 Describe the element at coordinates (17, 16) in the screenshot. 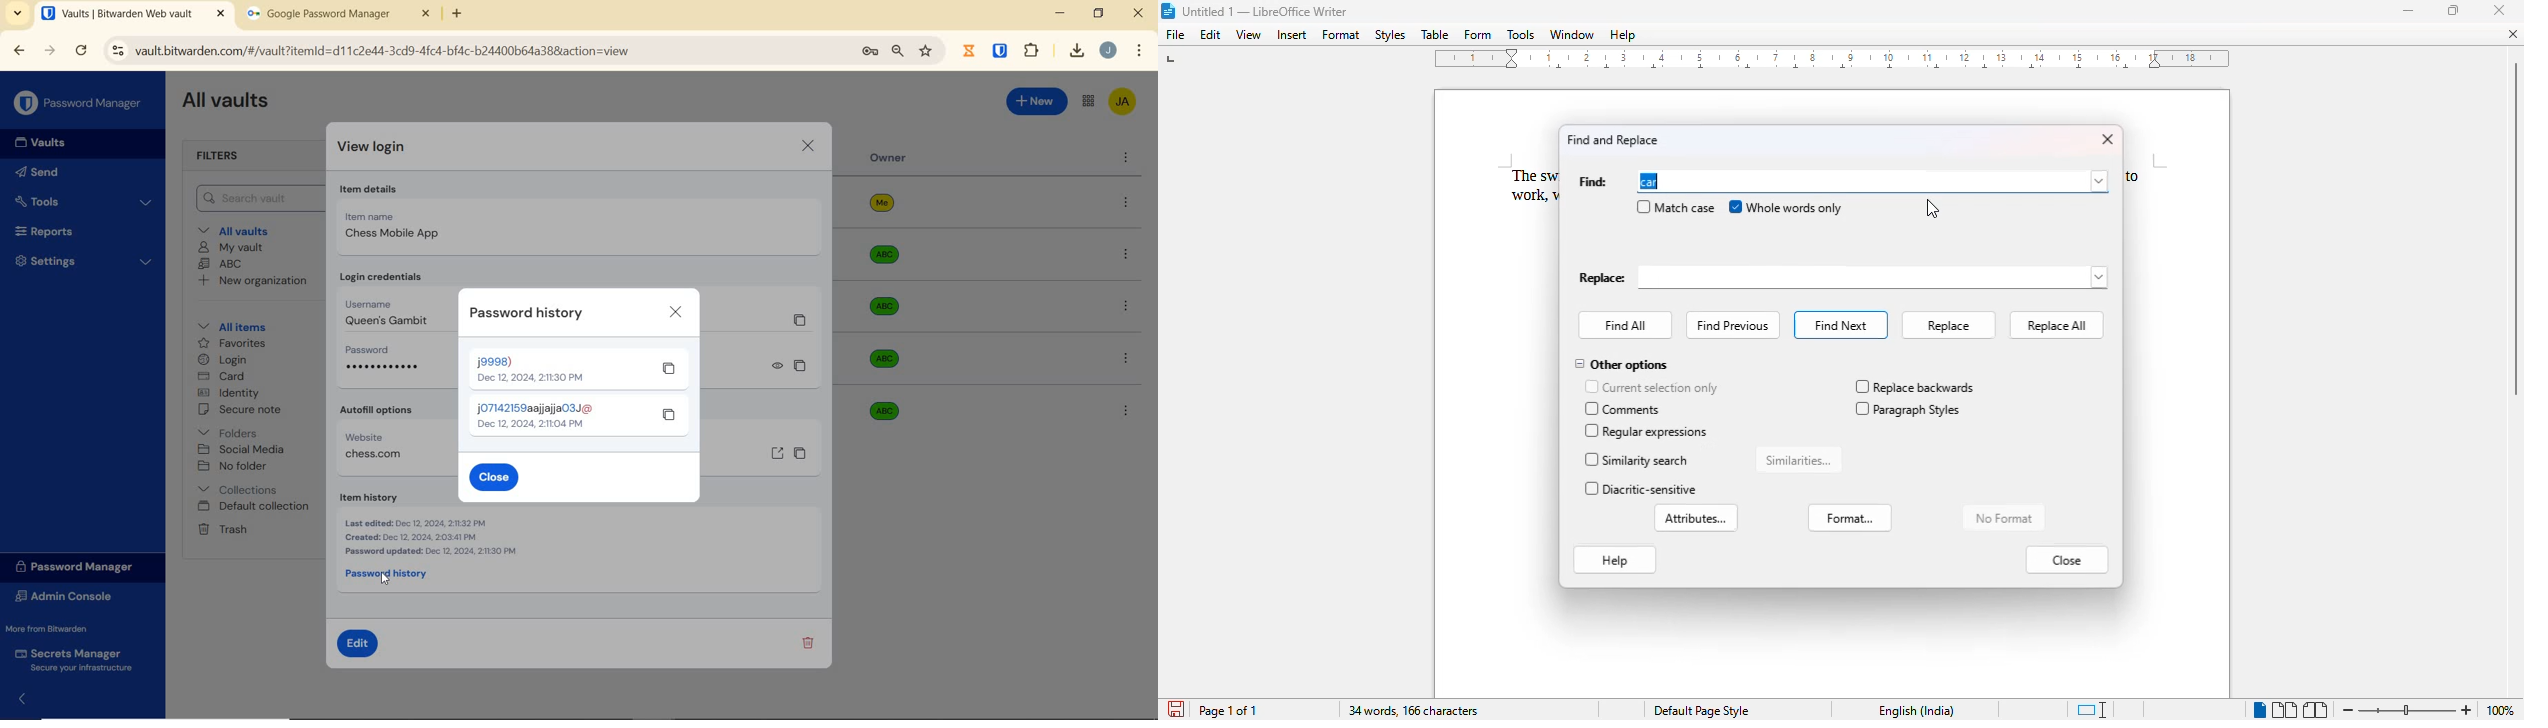

I see `search tabs` at that location.